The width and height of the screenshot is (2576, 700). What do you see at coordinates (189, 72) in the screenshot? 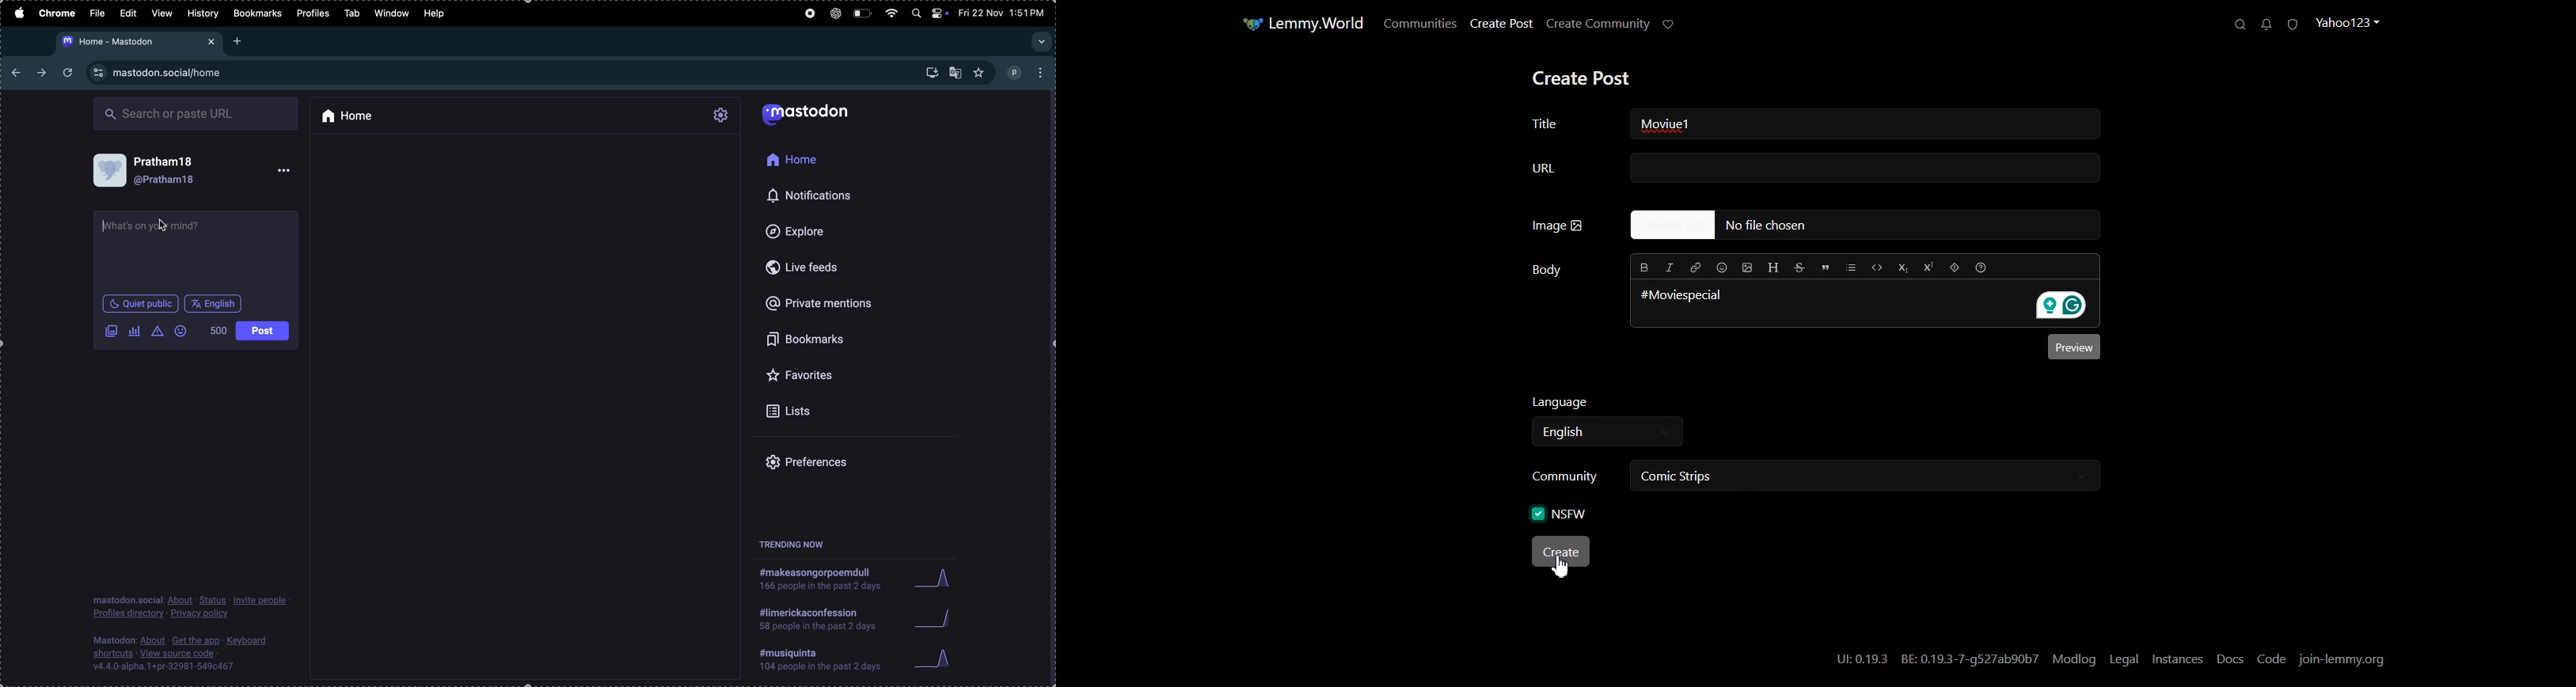
I see `site url` at bounding box center [189, 72].